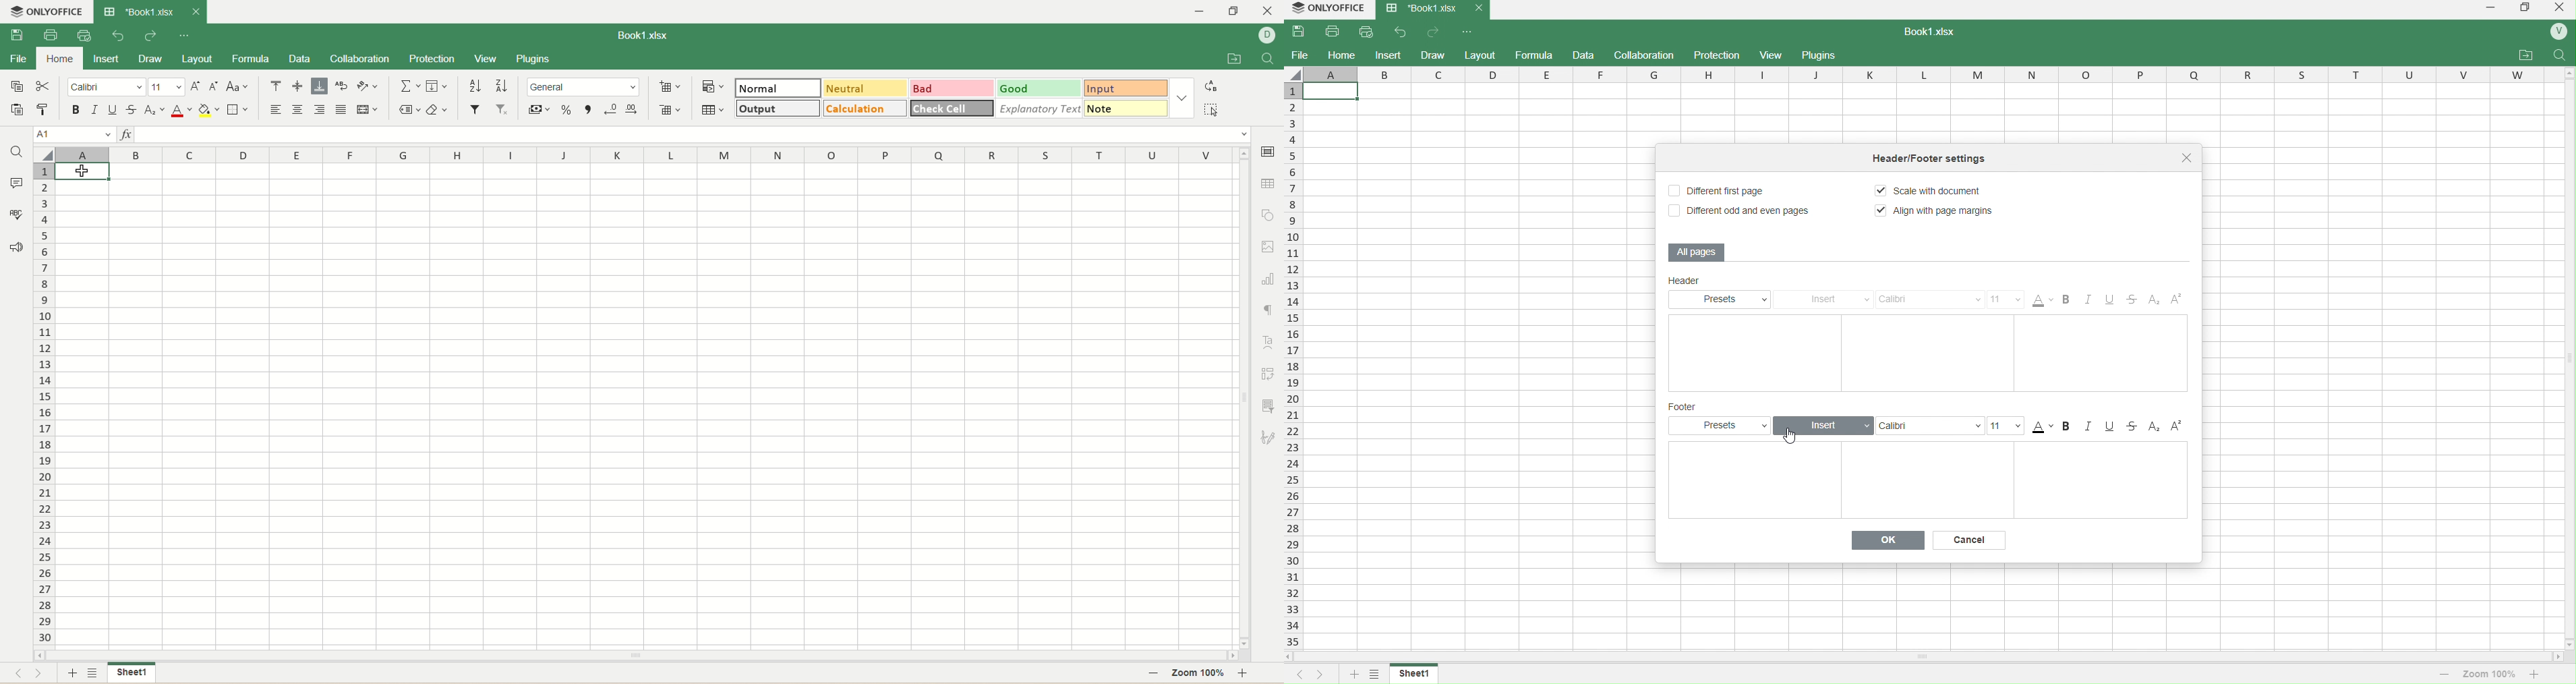 The height and width of the screenshot is (700, 2576). What do you see at coordinates (50, 35) in the screenshot?
I see `print` at bounding box center [50, 35].